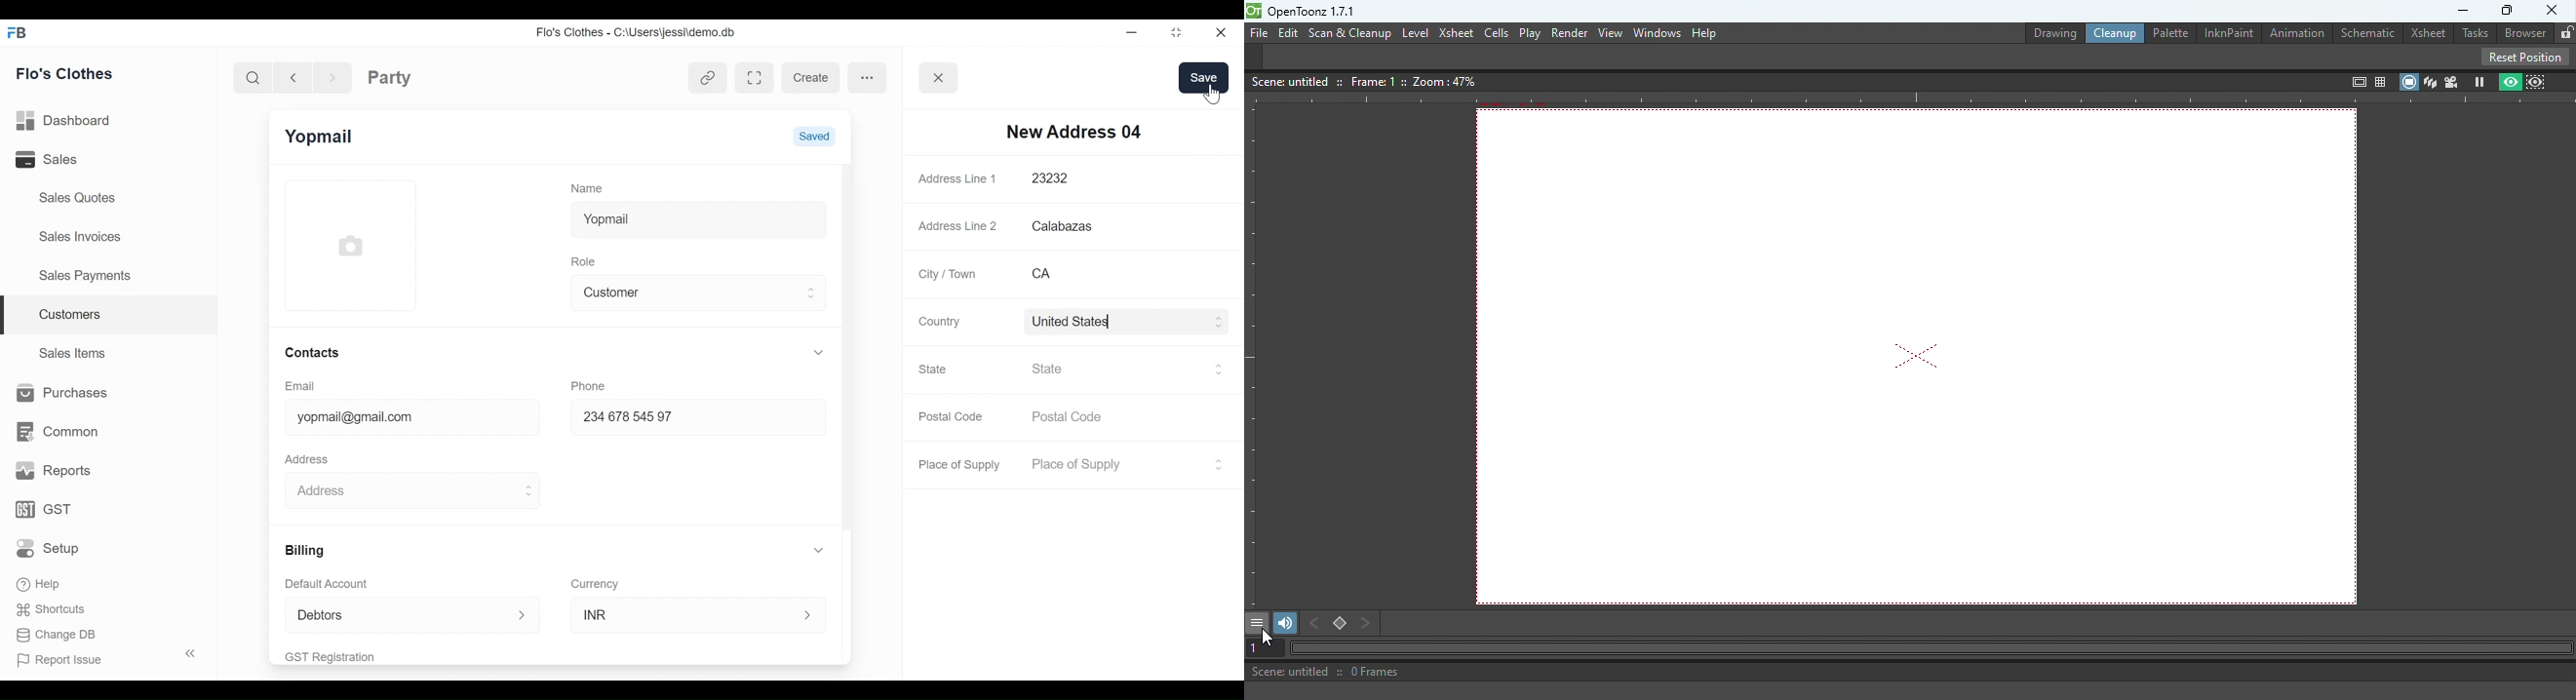 Image resolution: width=2576 pixels, height=700 pixels. What do you see at coordinates (2299, 34) in the screenshot?
I see `Animation` at bounding box center [2299, 34].